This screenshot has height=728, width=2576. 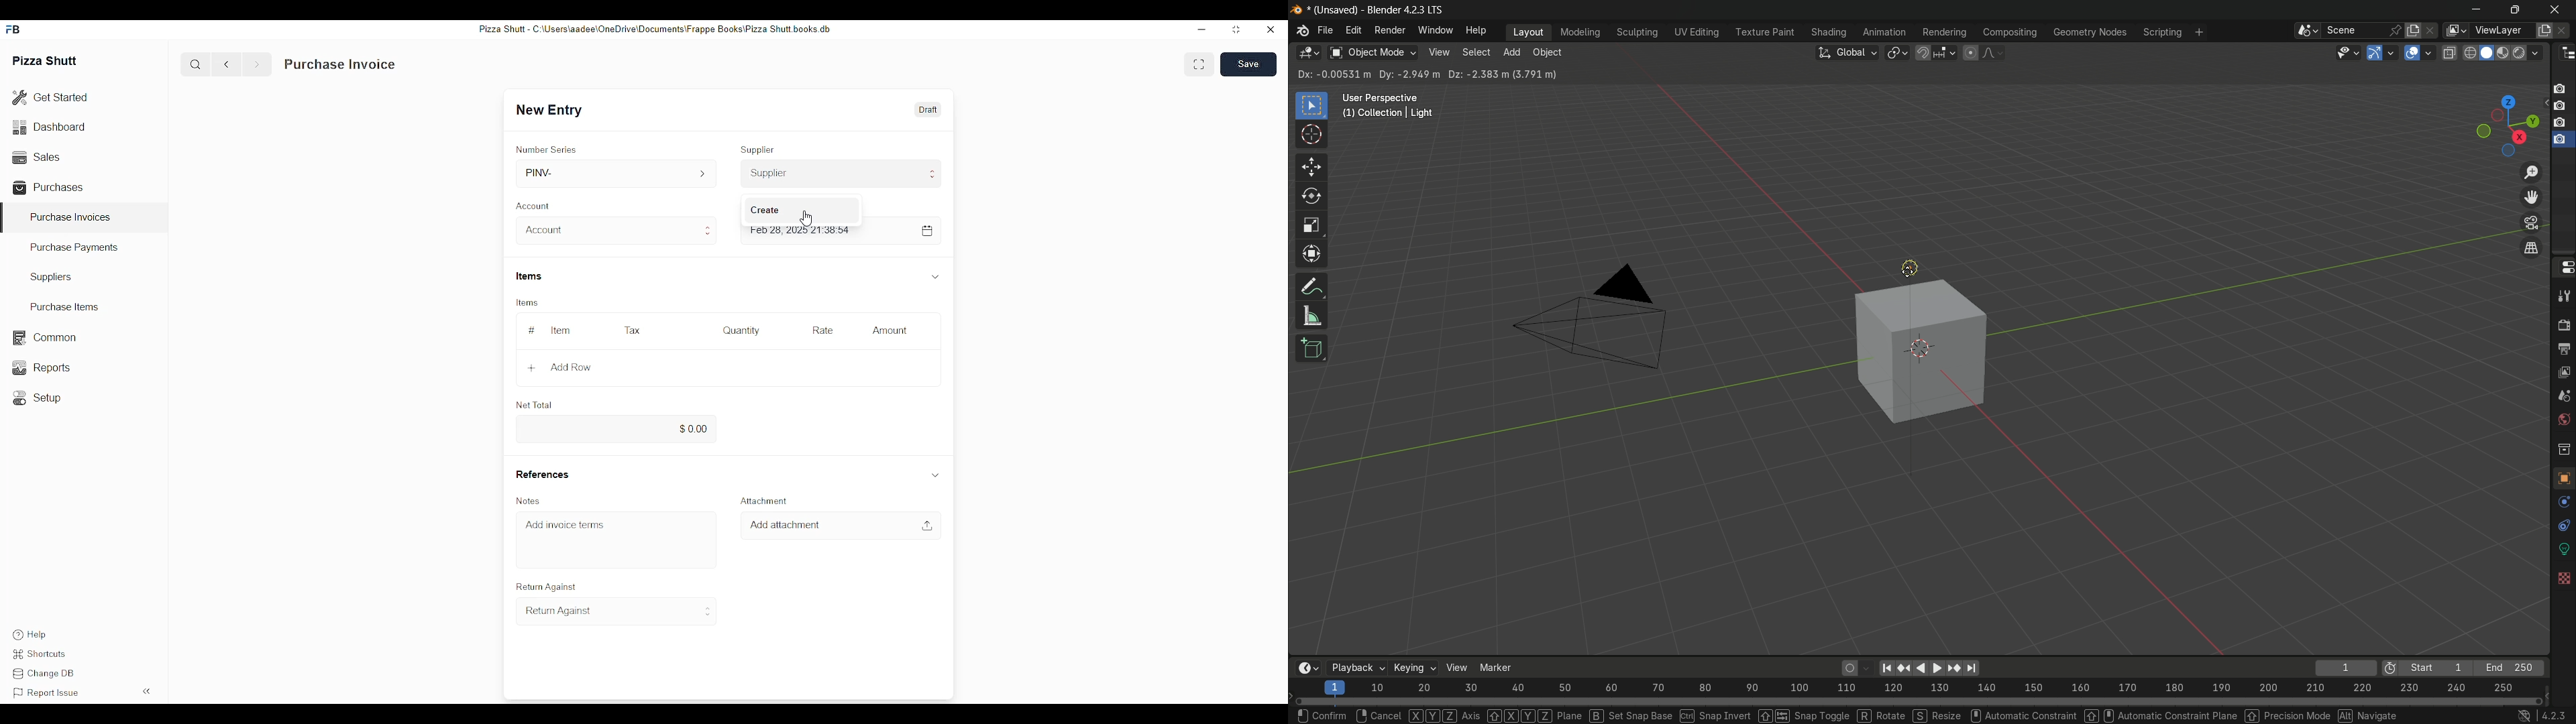 What do you see at coordinates (614, 173) in the screenshot?
I see `PINV` at bounding box center [614, 173].